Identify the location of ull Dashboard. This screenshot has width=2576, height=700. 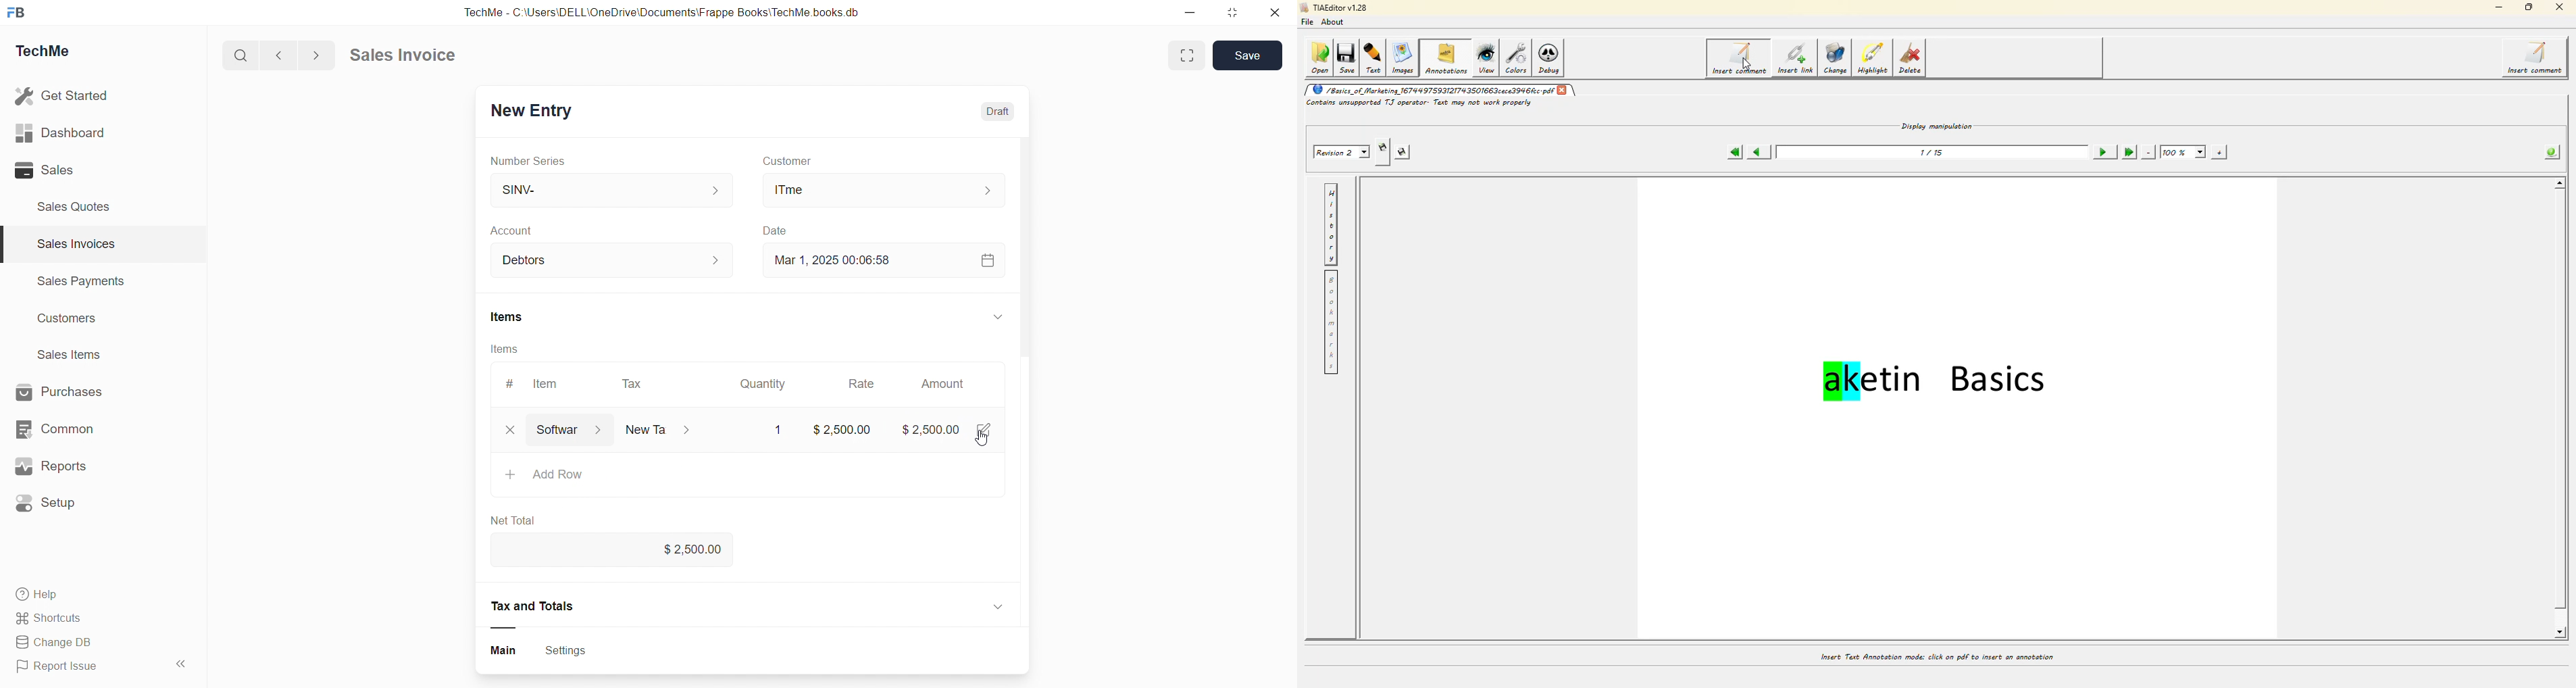
(67, 132).